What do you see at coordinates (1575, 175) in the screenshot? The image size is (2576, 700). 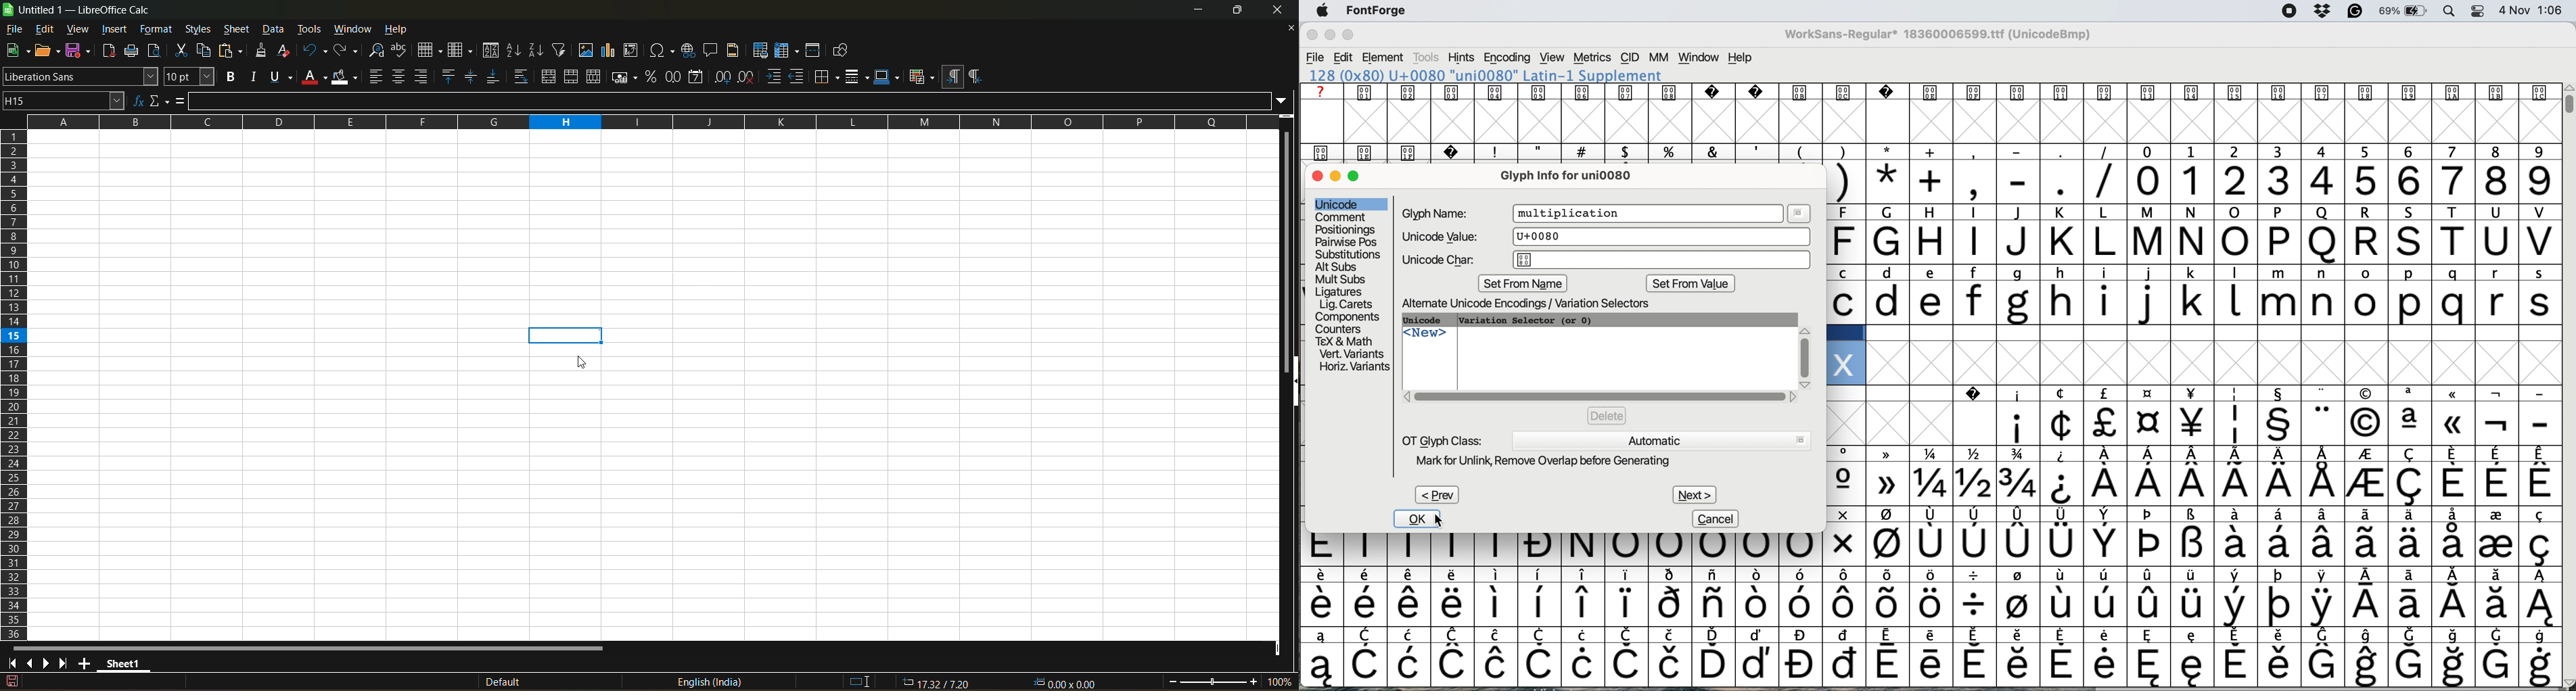 I see `glyph info` at bounding box center [1575, 175].